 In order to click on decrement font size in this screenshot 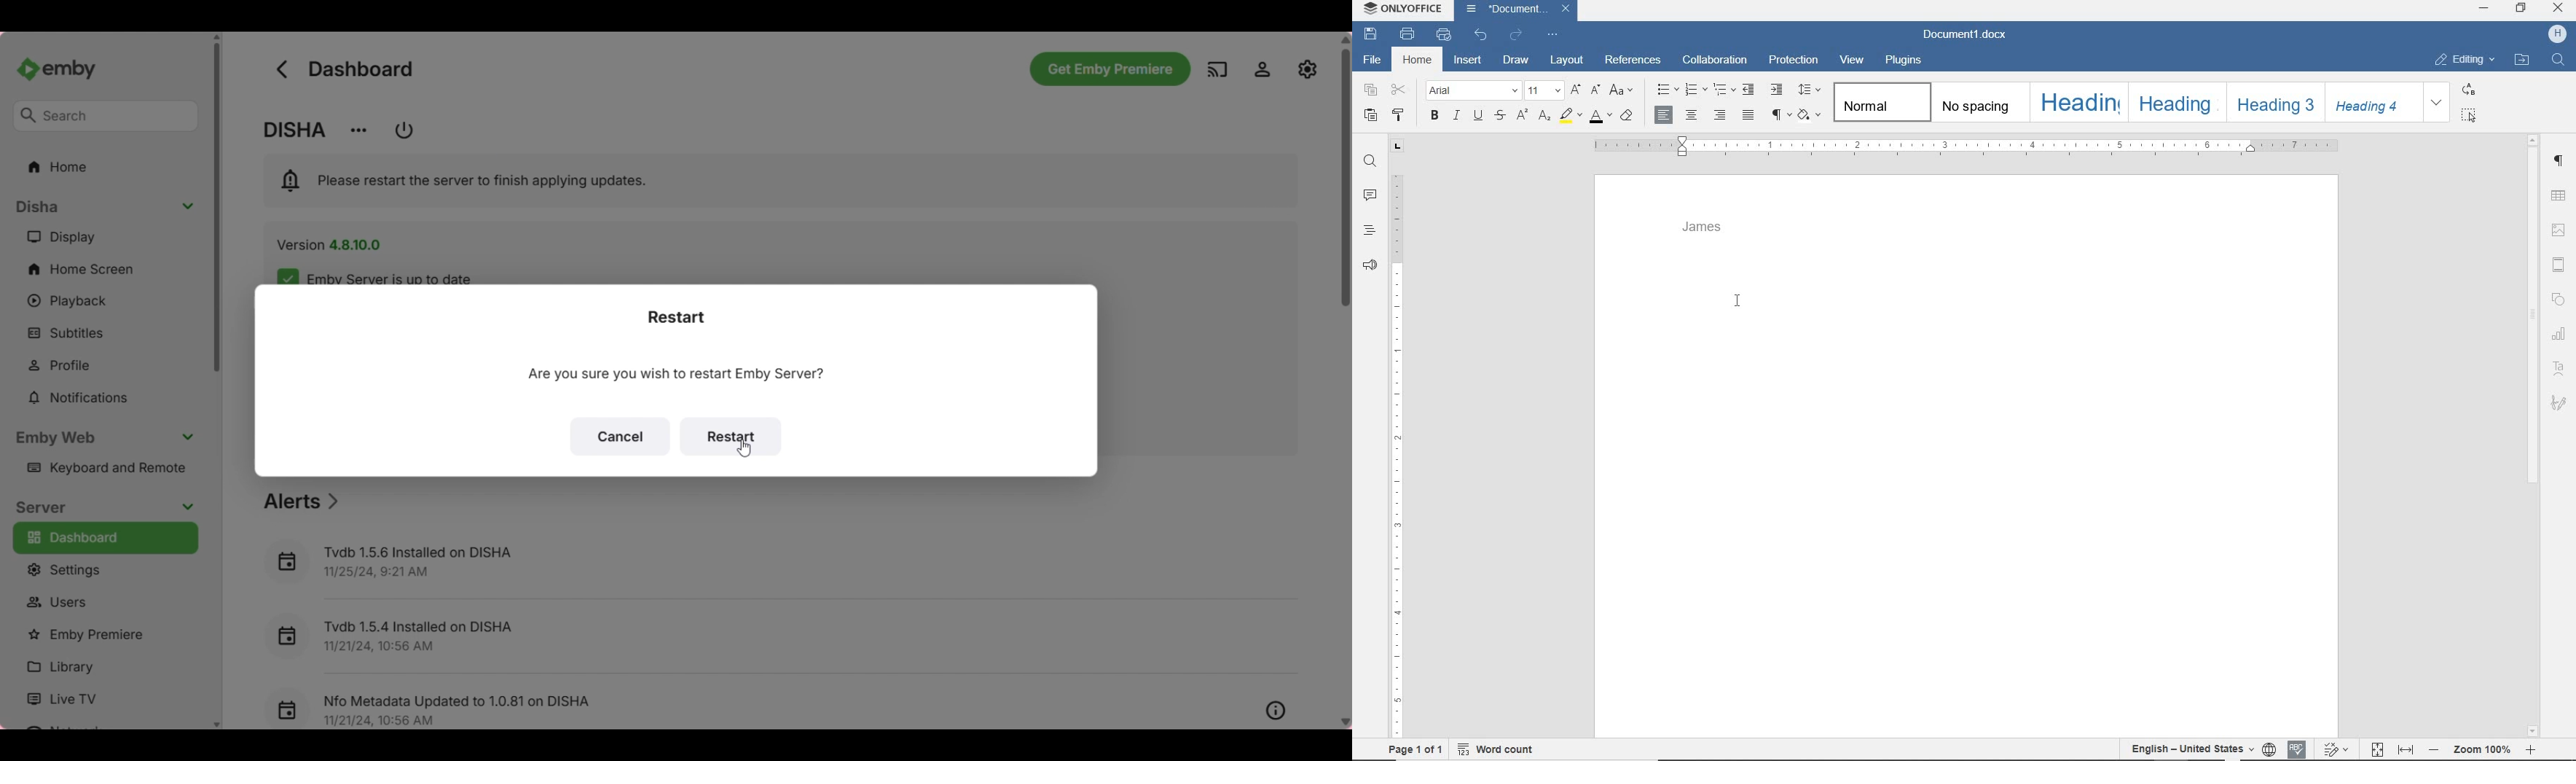, I will do `click(1595, 90)`.